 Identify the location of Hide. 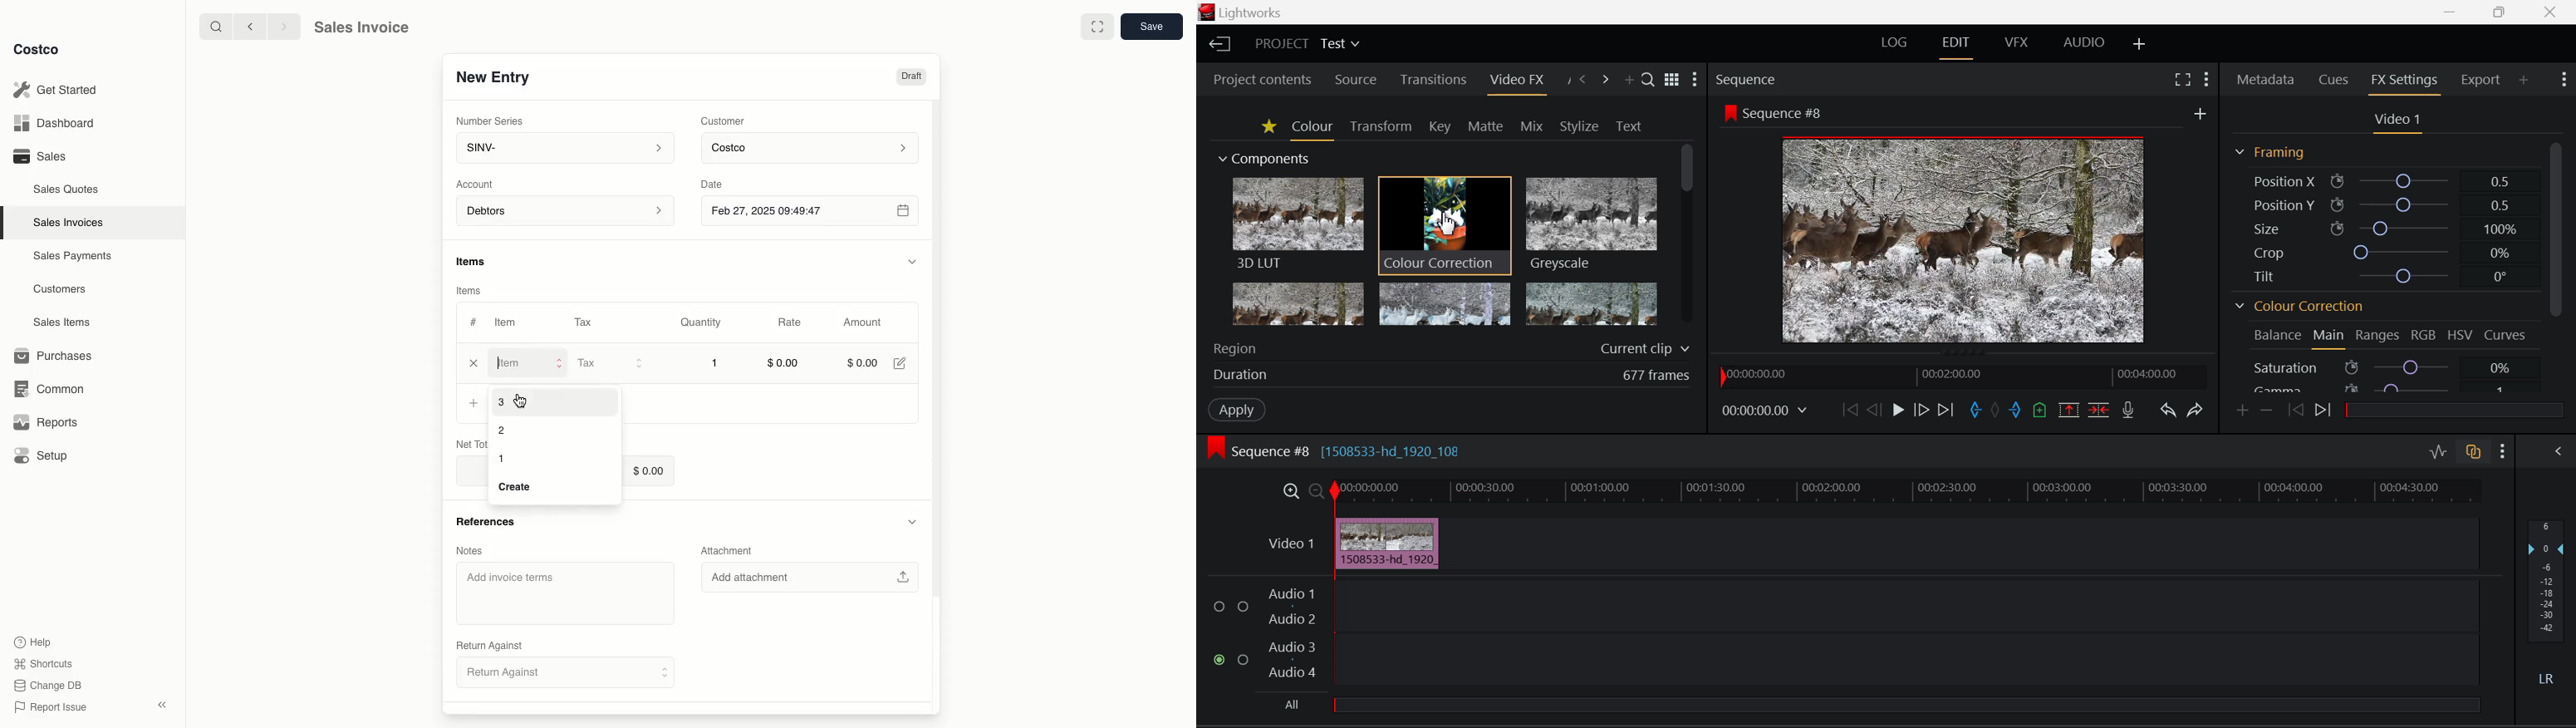
(911, 522).